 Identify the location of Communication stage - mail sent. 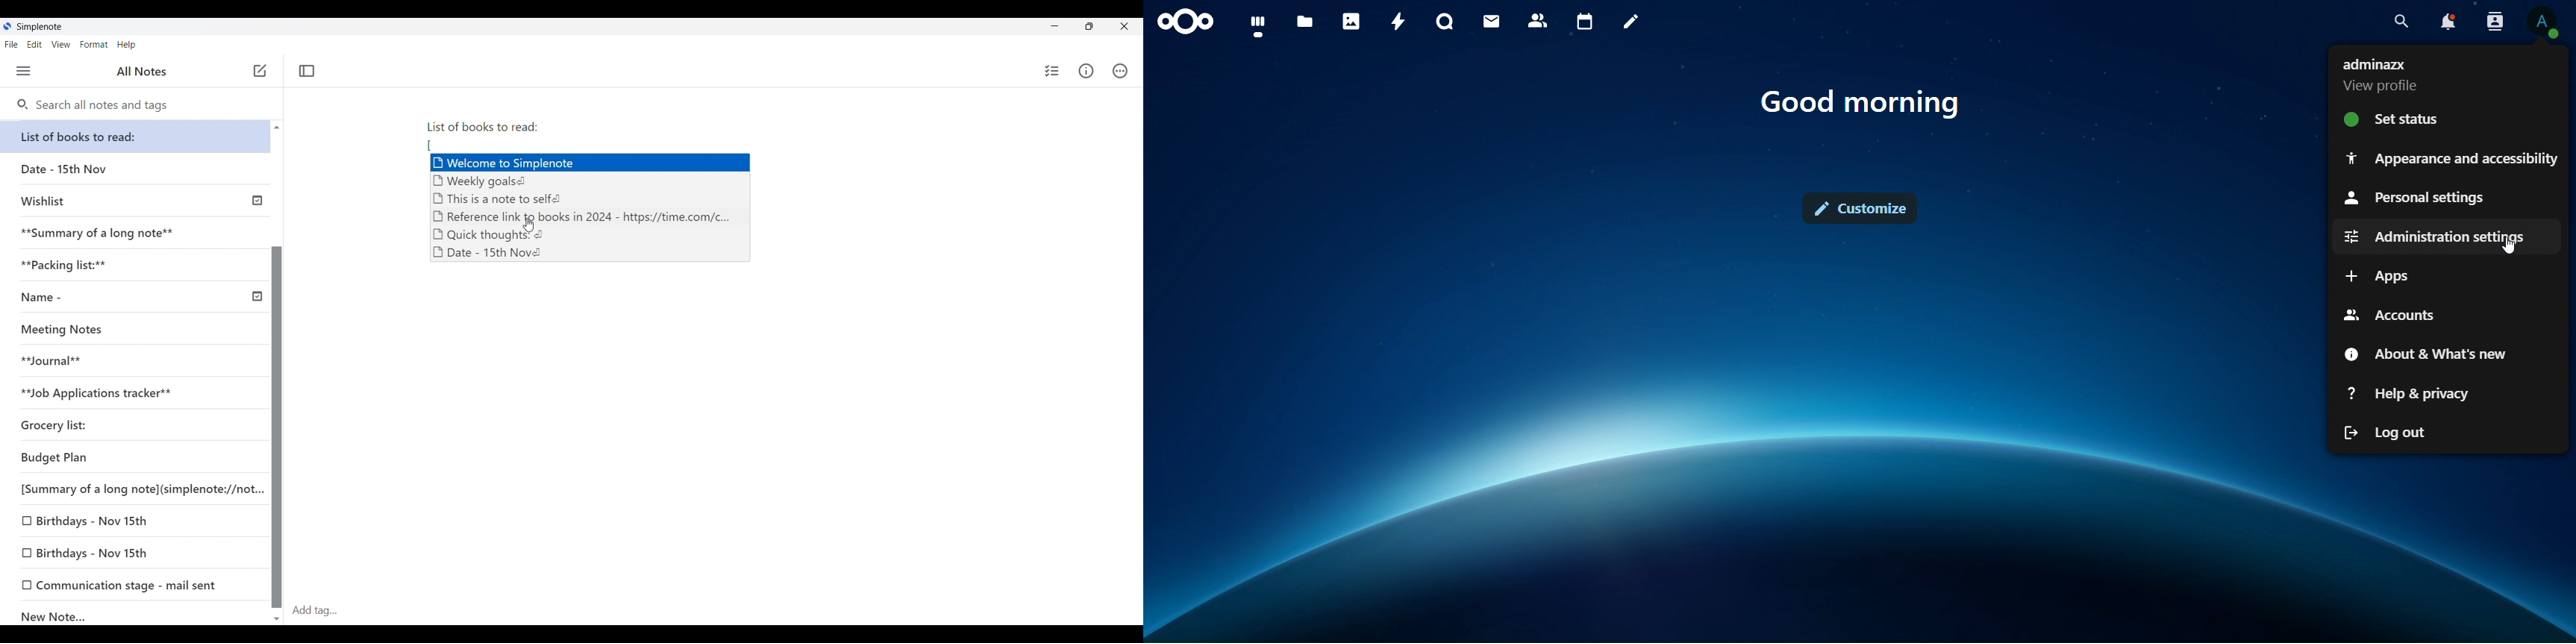
(136, 585).